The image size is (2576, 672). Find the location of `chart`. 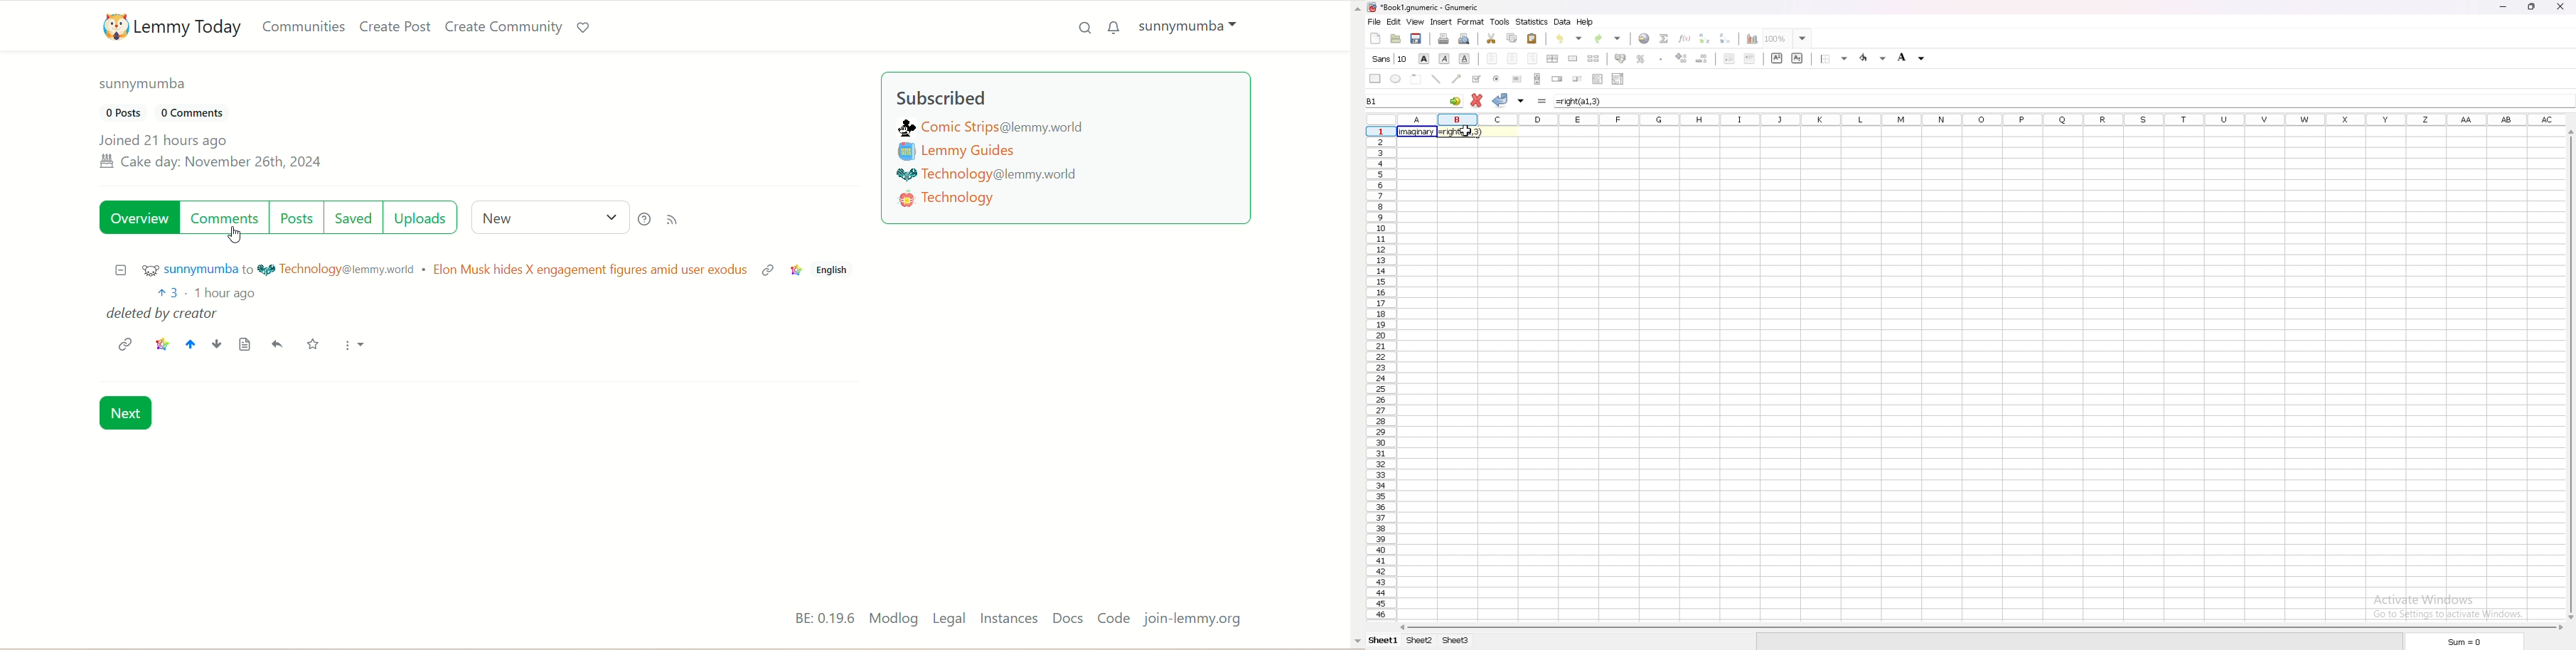

chart is located at coordinates (1752, 39).